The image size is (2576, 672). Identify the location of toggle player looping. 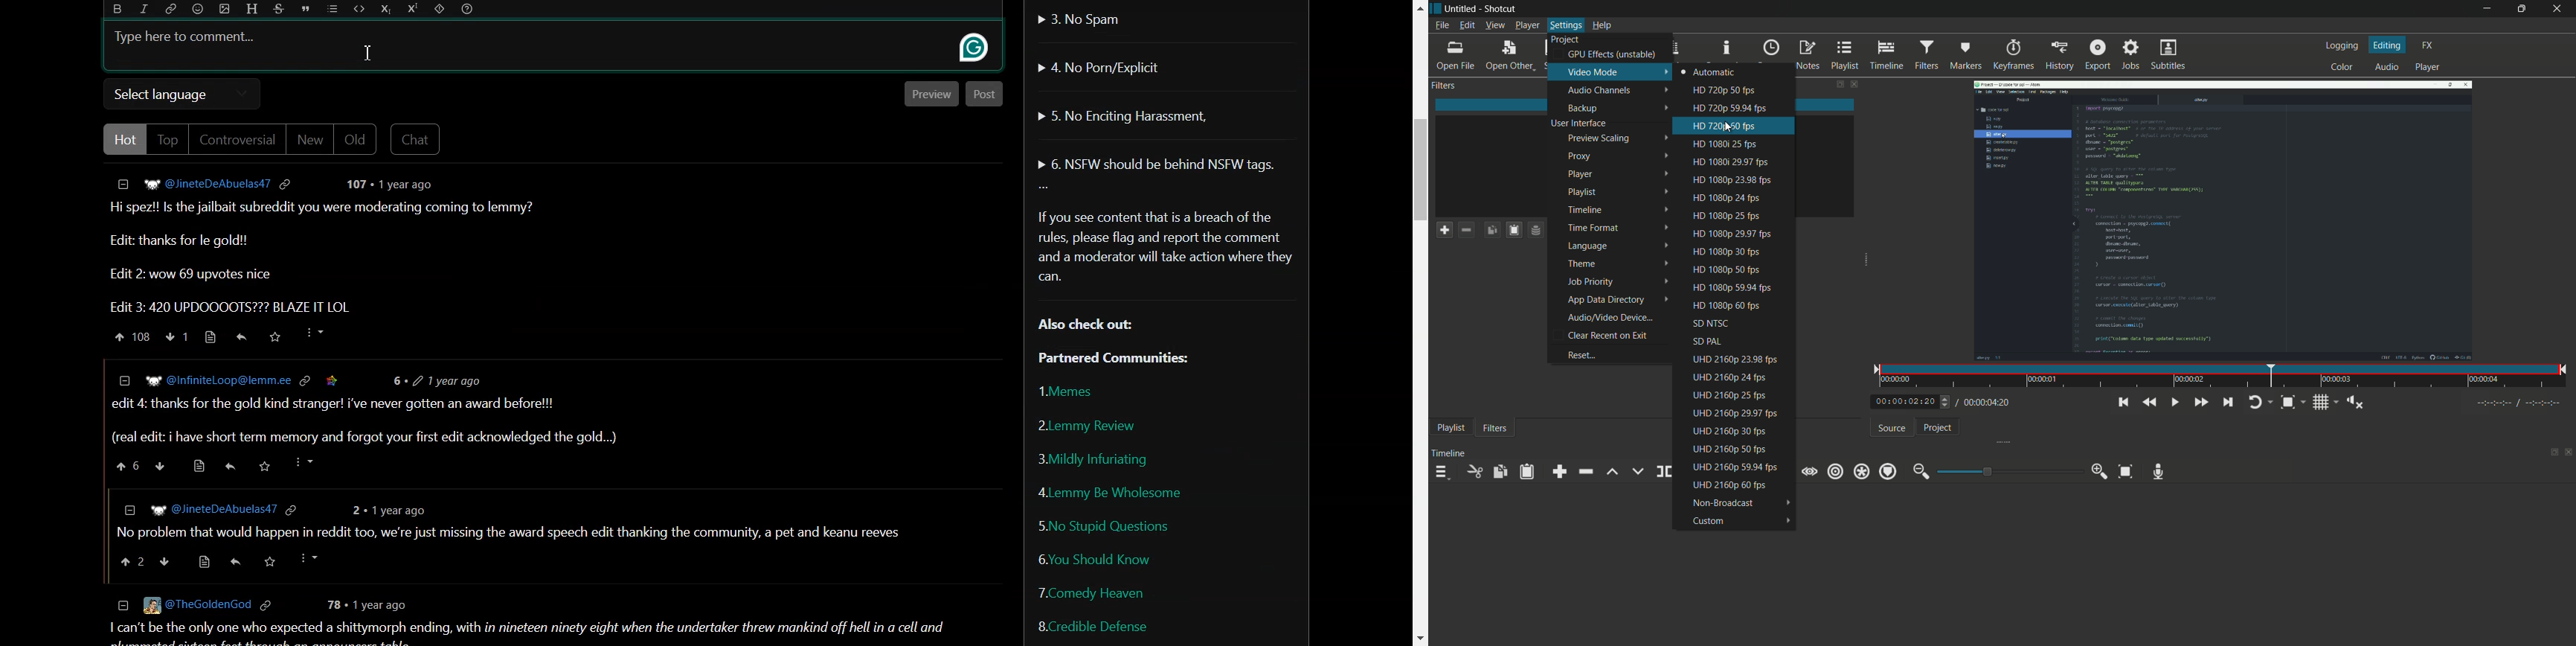
(2260, 402).